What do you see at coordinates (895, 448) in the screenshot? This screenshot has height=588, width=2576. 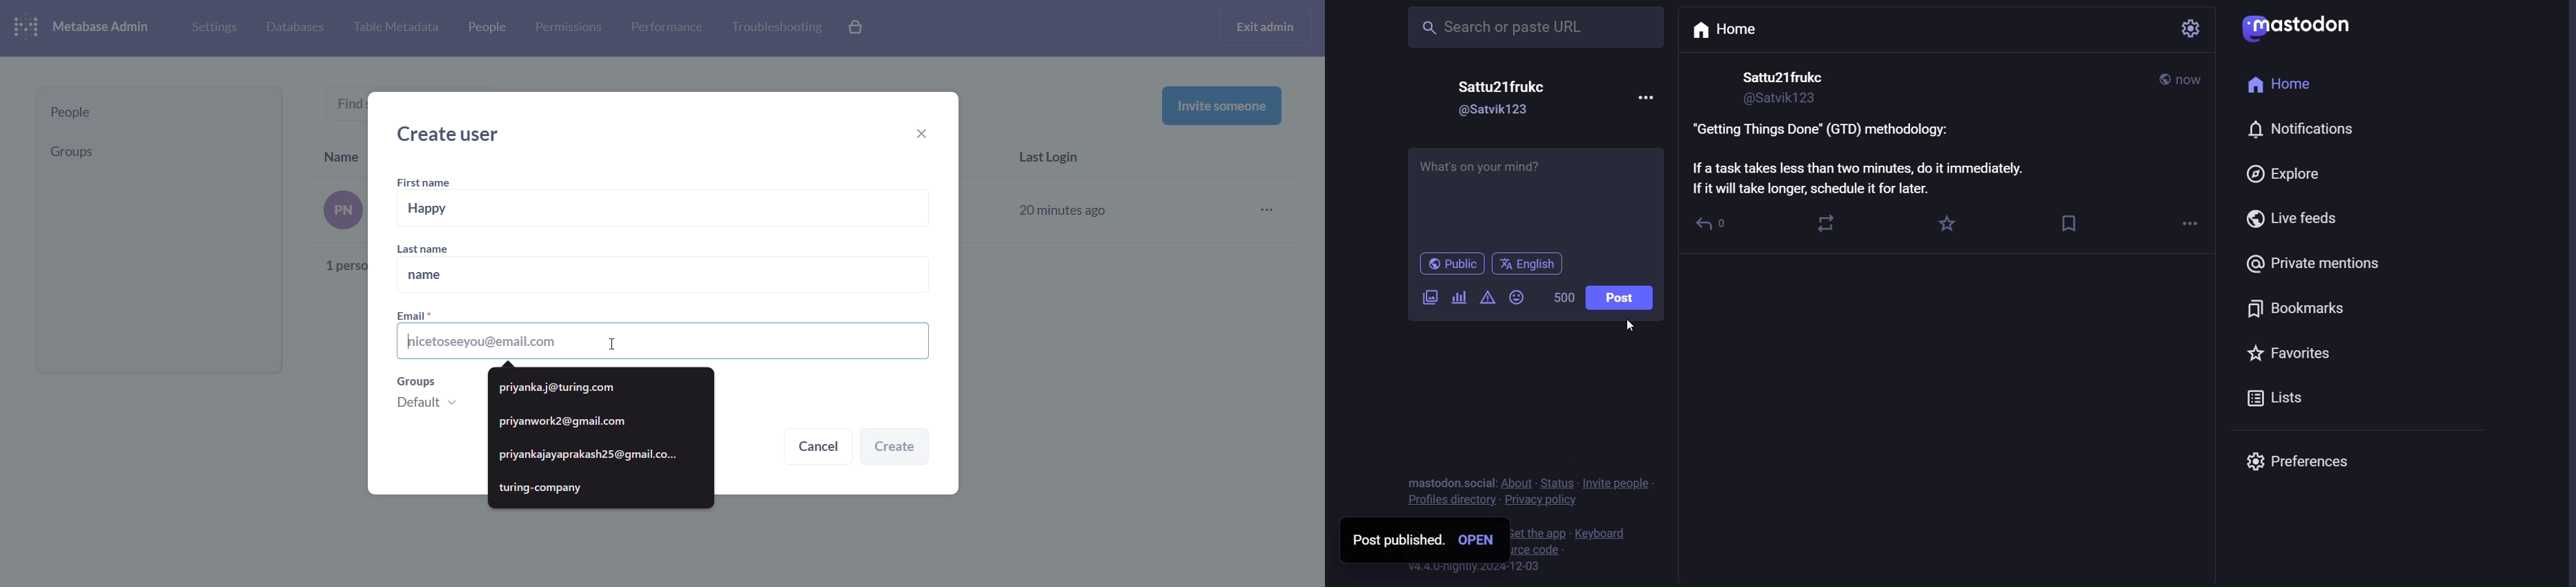 I see `create` at bounding box center [895, 448].